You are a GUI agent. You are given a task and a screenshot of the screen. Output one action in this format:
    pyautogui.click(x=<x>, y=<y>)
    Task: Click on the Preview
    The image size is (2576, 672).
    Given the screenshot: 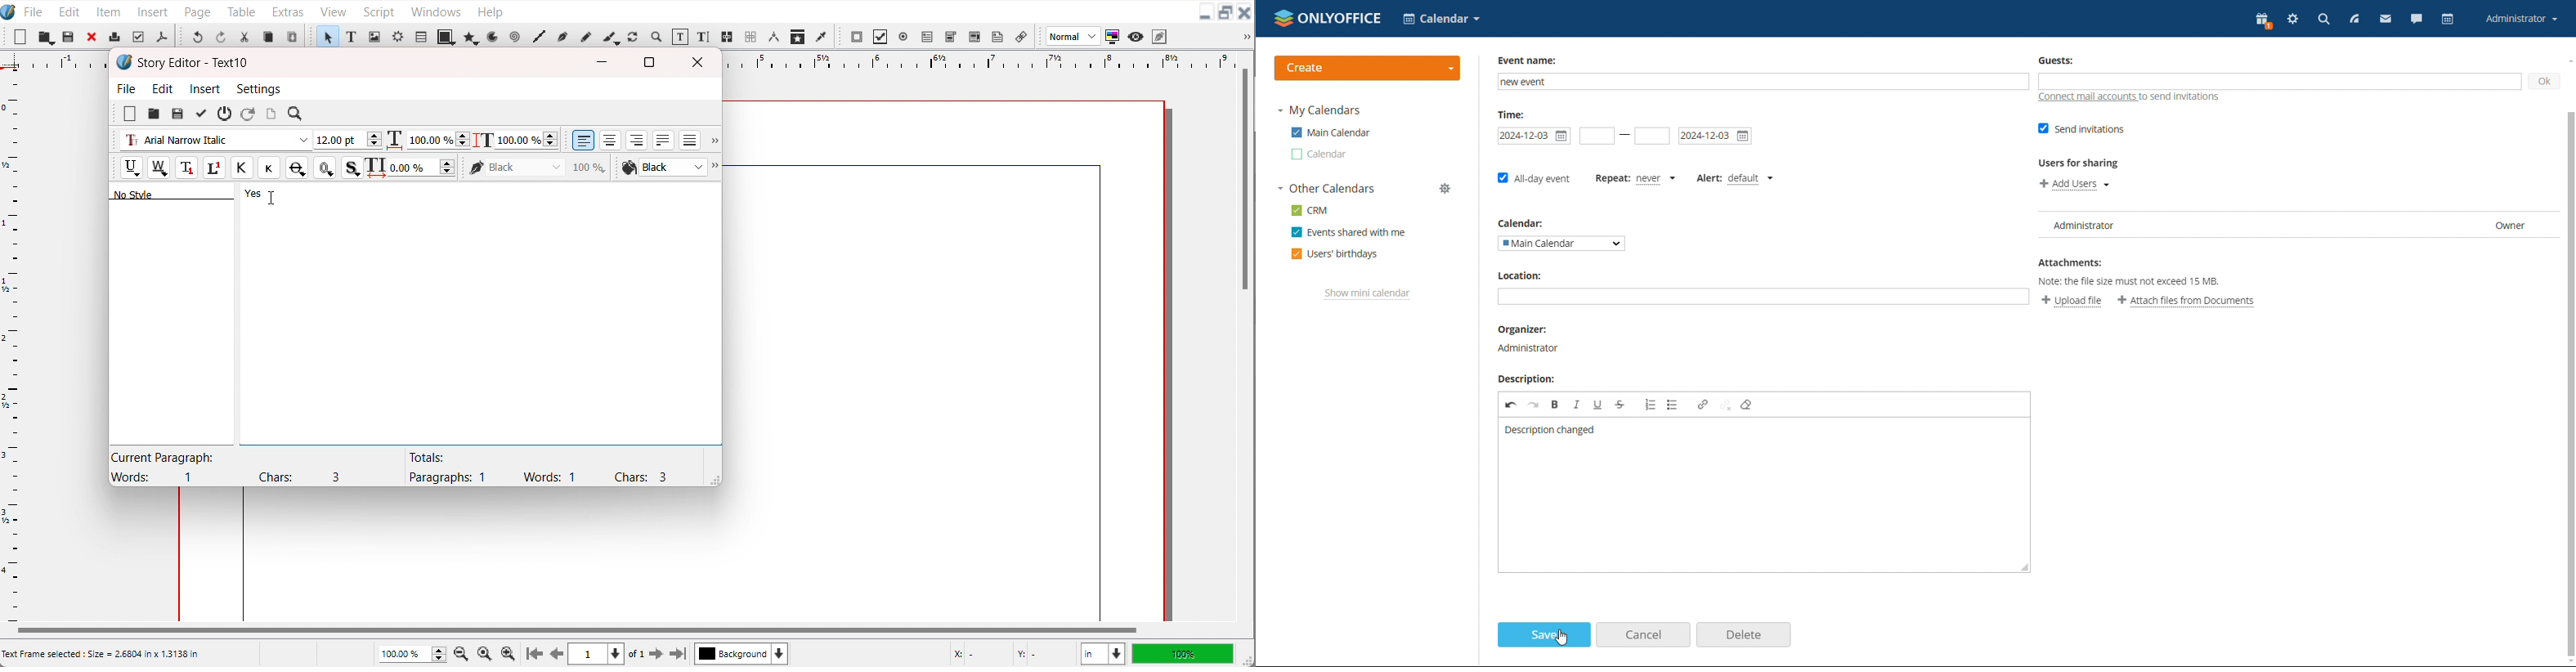 What is the action you would take?
    pyautogui.click(x=1136, y=37)
    